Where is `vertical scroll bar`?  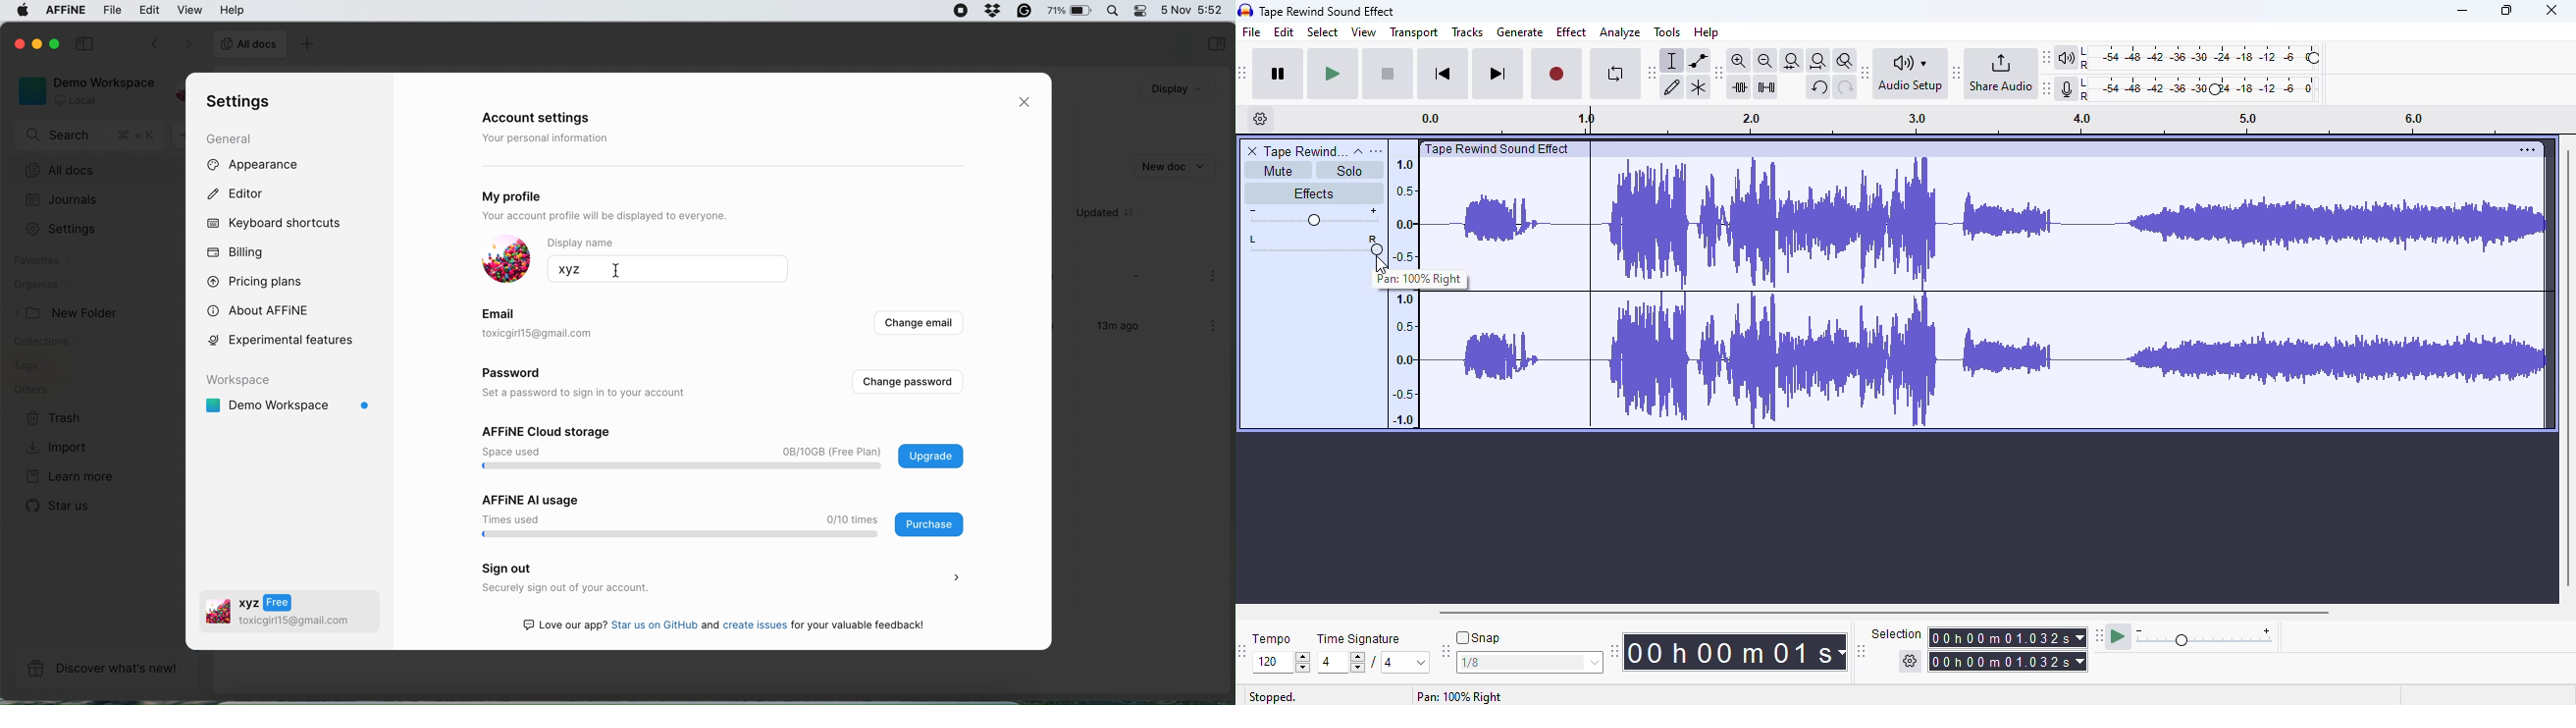
vertical scroll bar is located at coordinates (2567, 367).